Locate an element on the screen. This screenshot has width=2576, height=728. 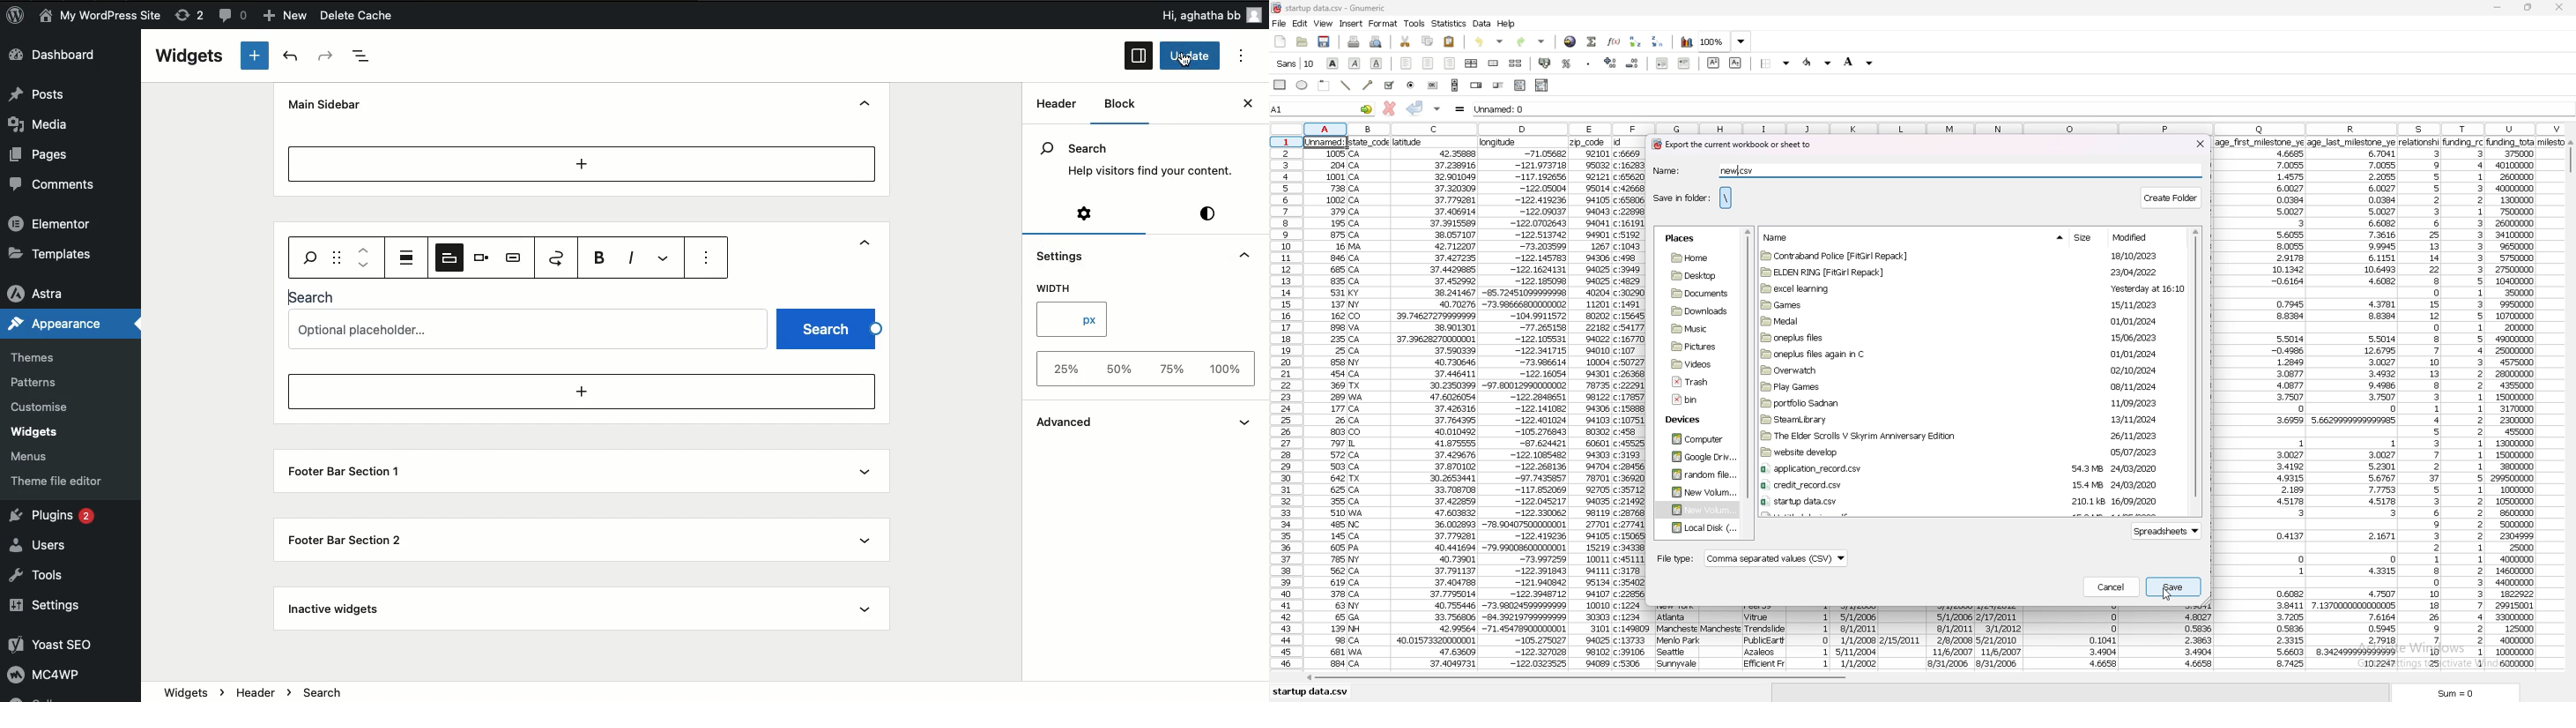
show is located at coordinates (869, 536).